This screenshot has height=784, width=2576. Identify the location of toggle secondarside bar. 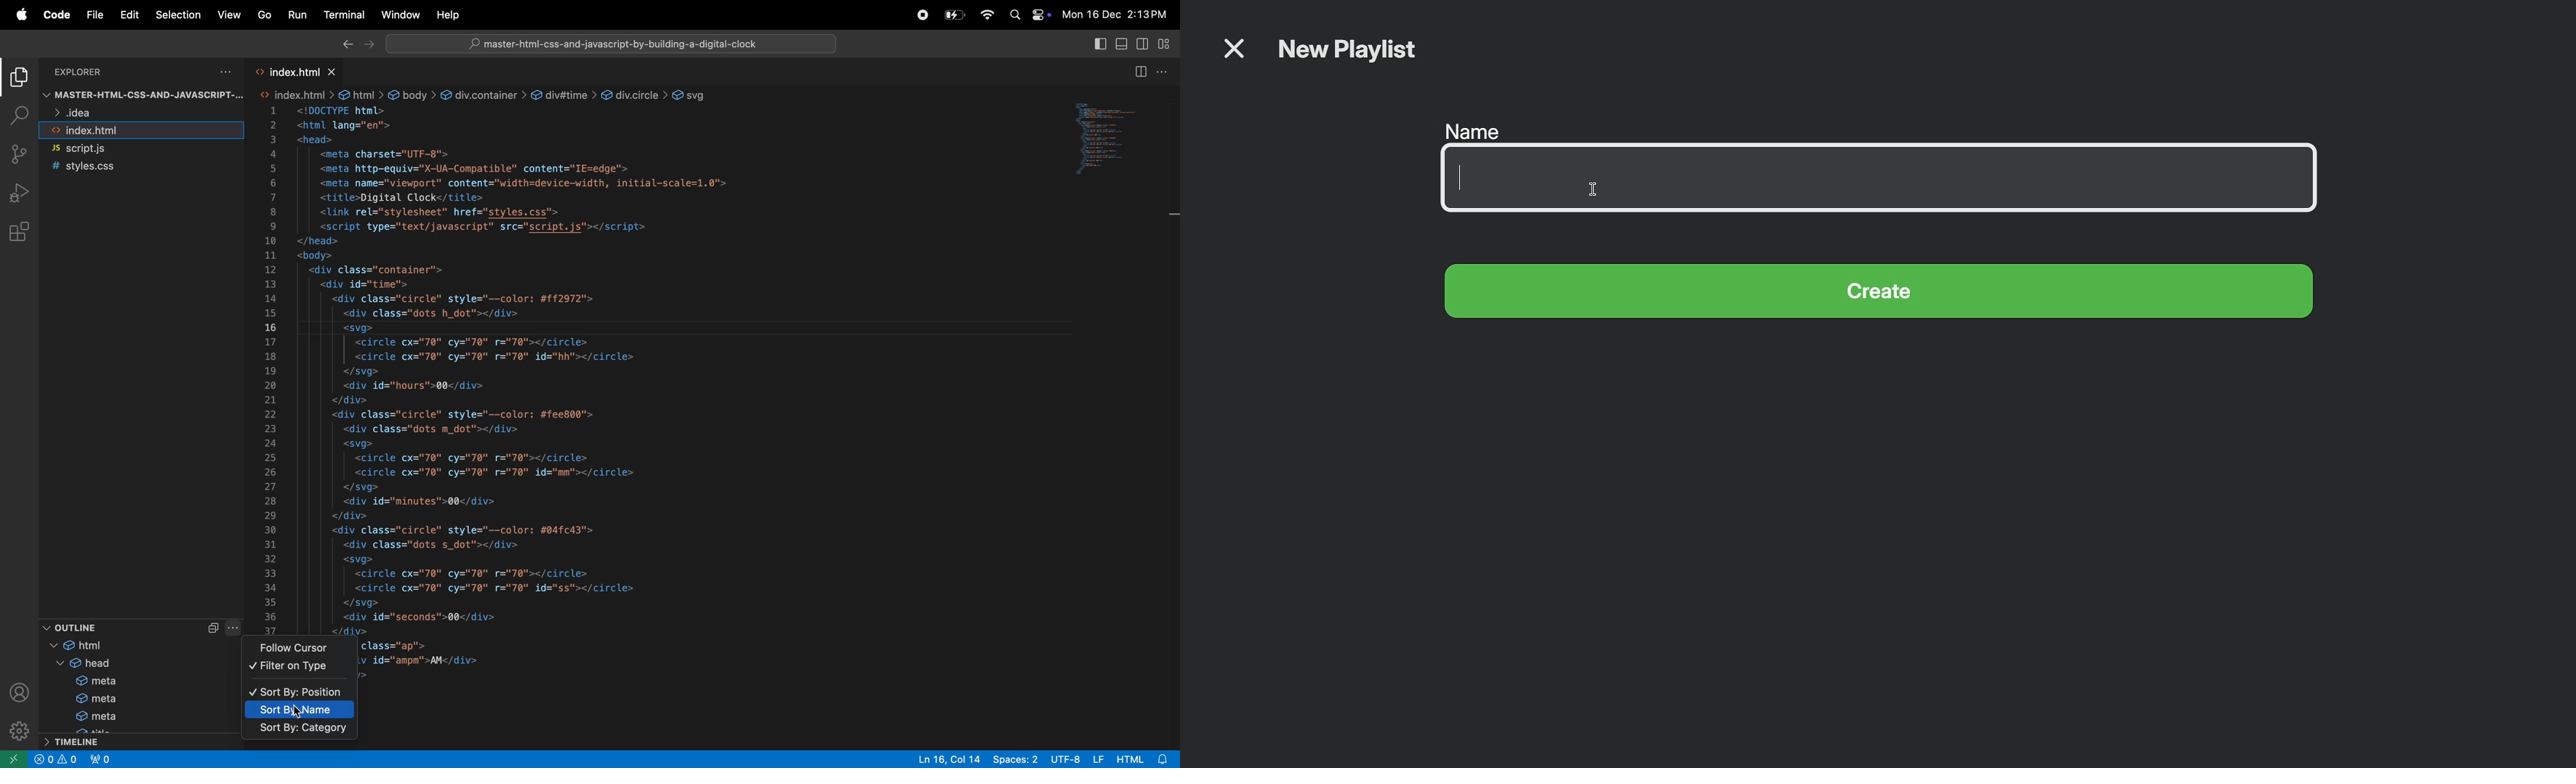
(1147, 45).